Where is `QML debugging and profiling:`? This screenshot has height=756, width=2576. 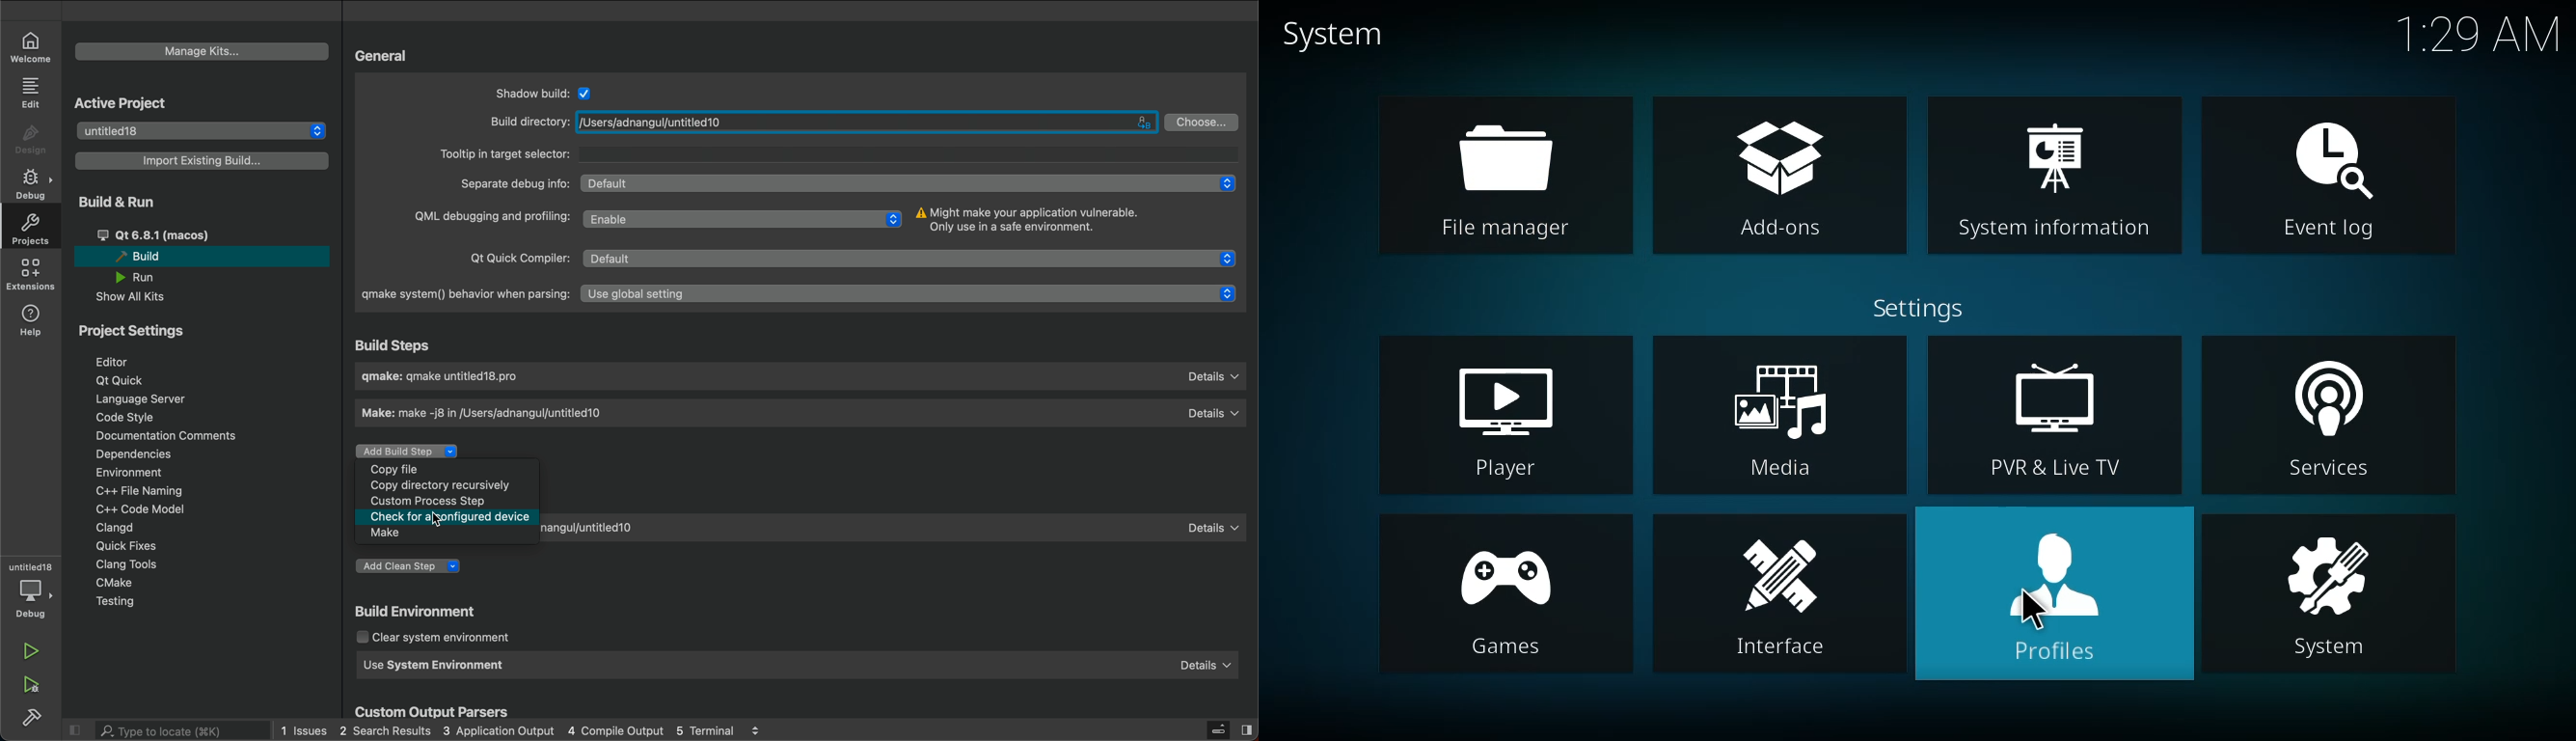
QML debugging and profiling: is located at coordinates (490, 217).